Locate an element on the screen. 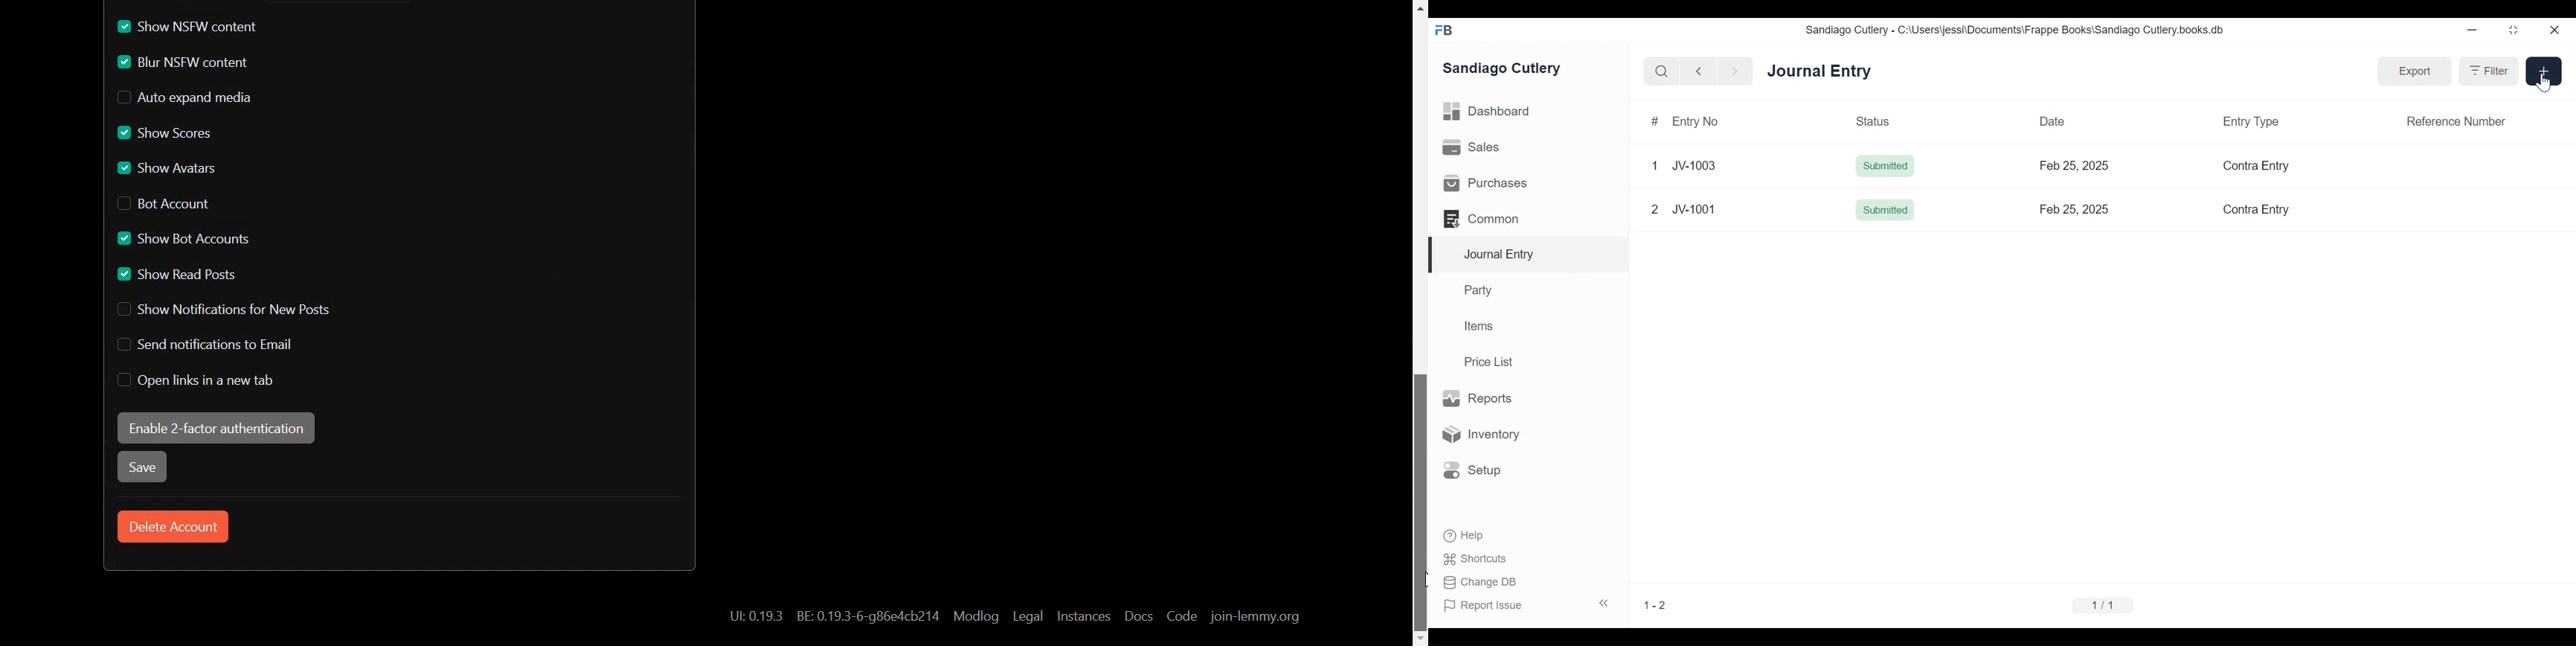  Sandiago Cutlery - C:\Users\jessi\Documents\Frappe Books\Sandiago Cutlery.books.db is located at coordinates (2015, 29).